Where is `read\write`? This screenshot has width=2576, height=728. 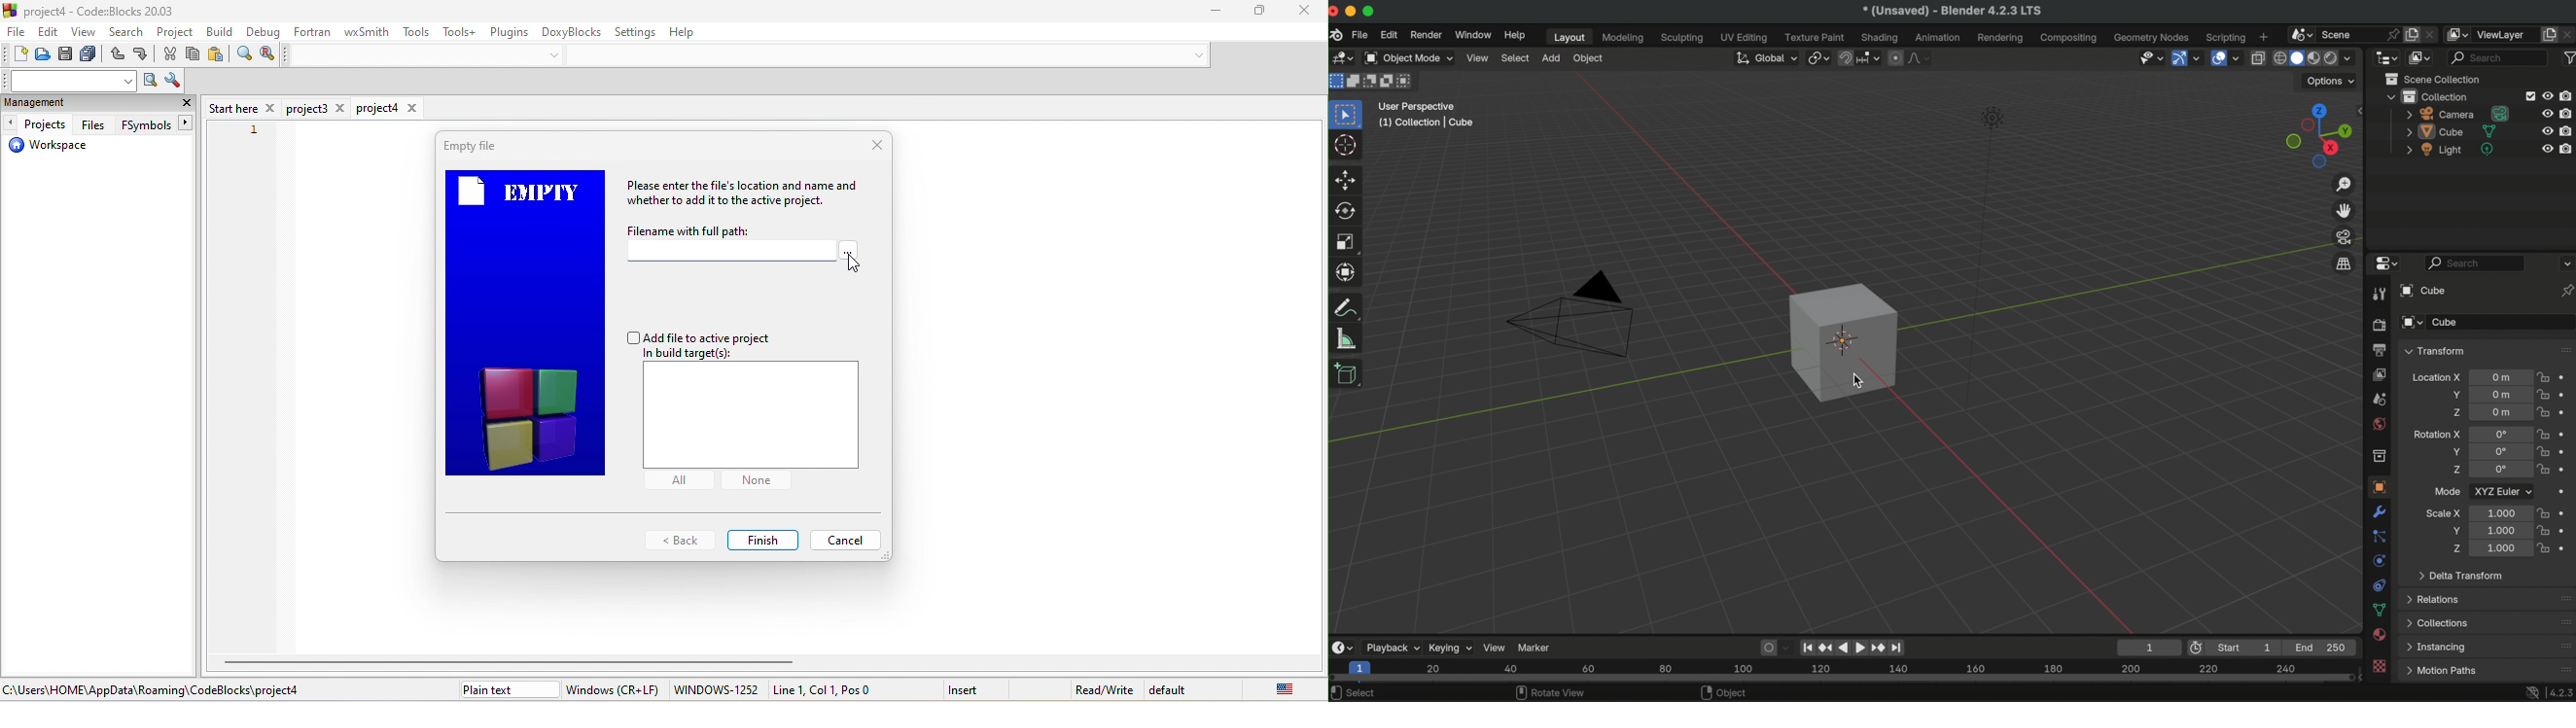
read\write is located at coordinates (1104, 686).